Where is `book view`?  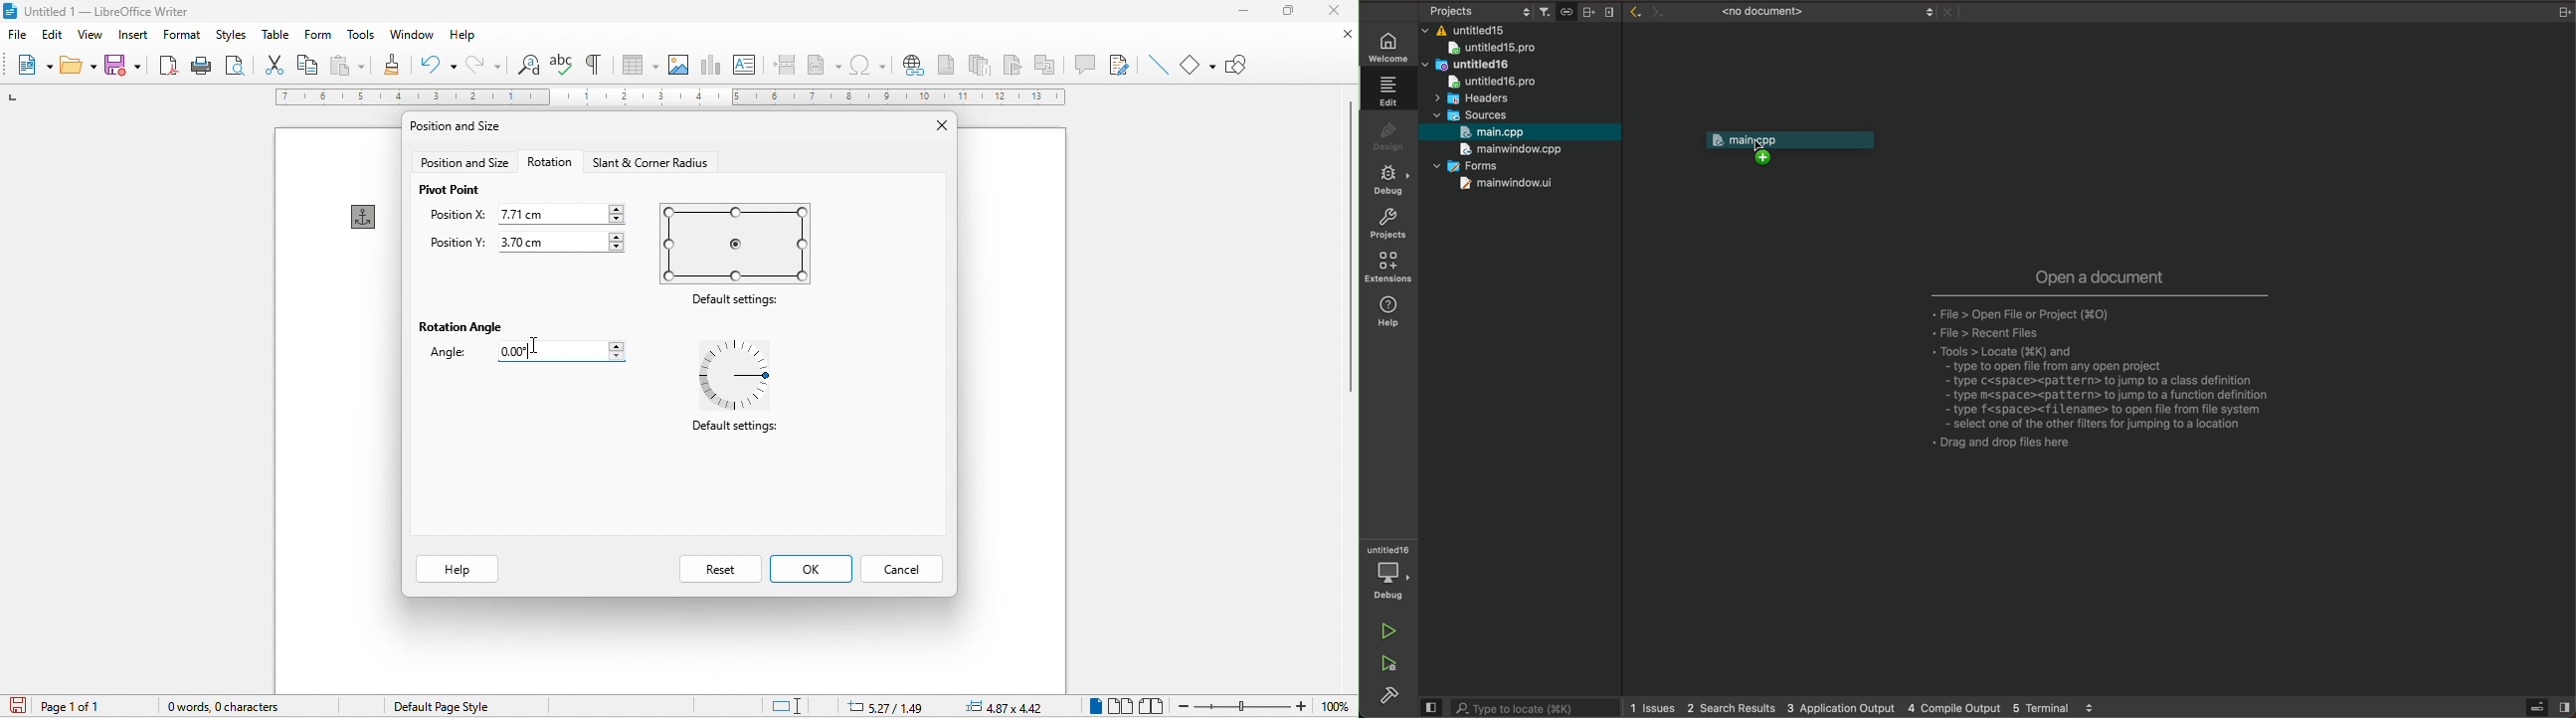
book view is located at coordinates (1151, 706).